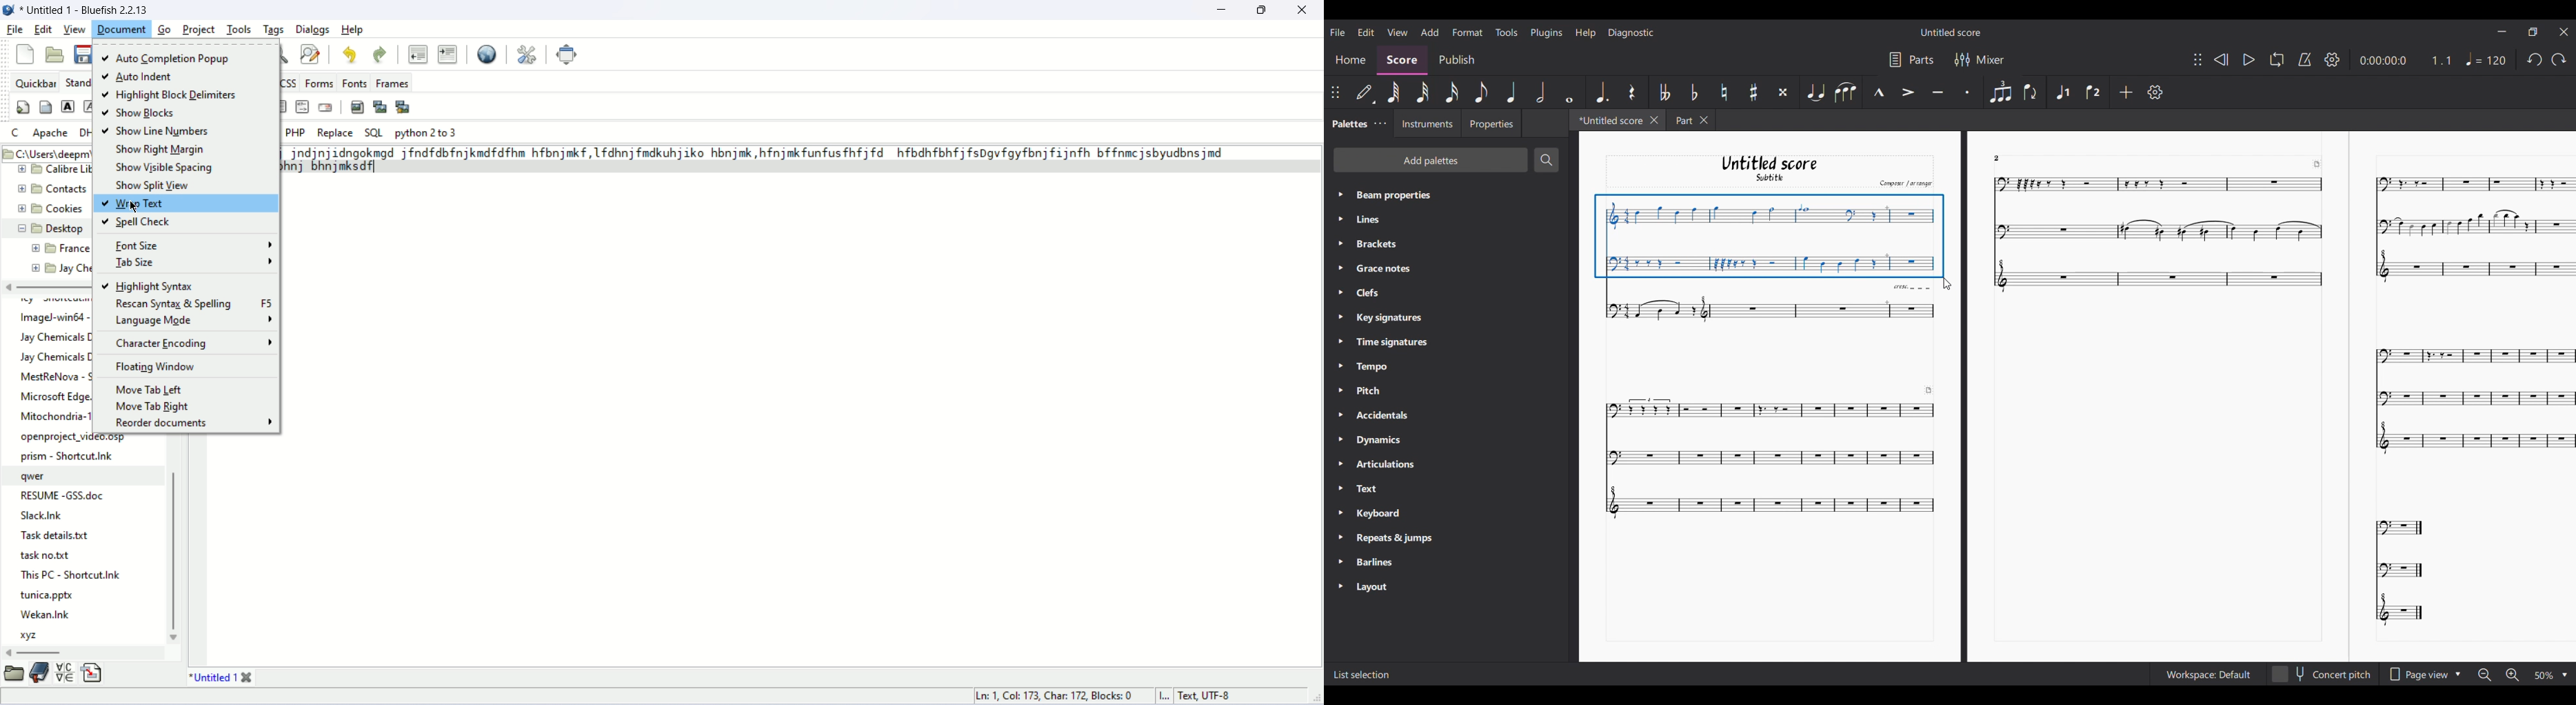 Image resolution: width=2576 pixels, height=728 pixels. I want to click on Parts, so click(1922, 59).